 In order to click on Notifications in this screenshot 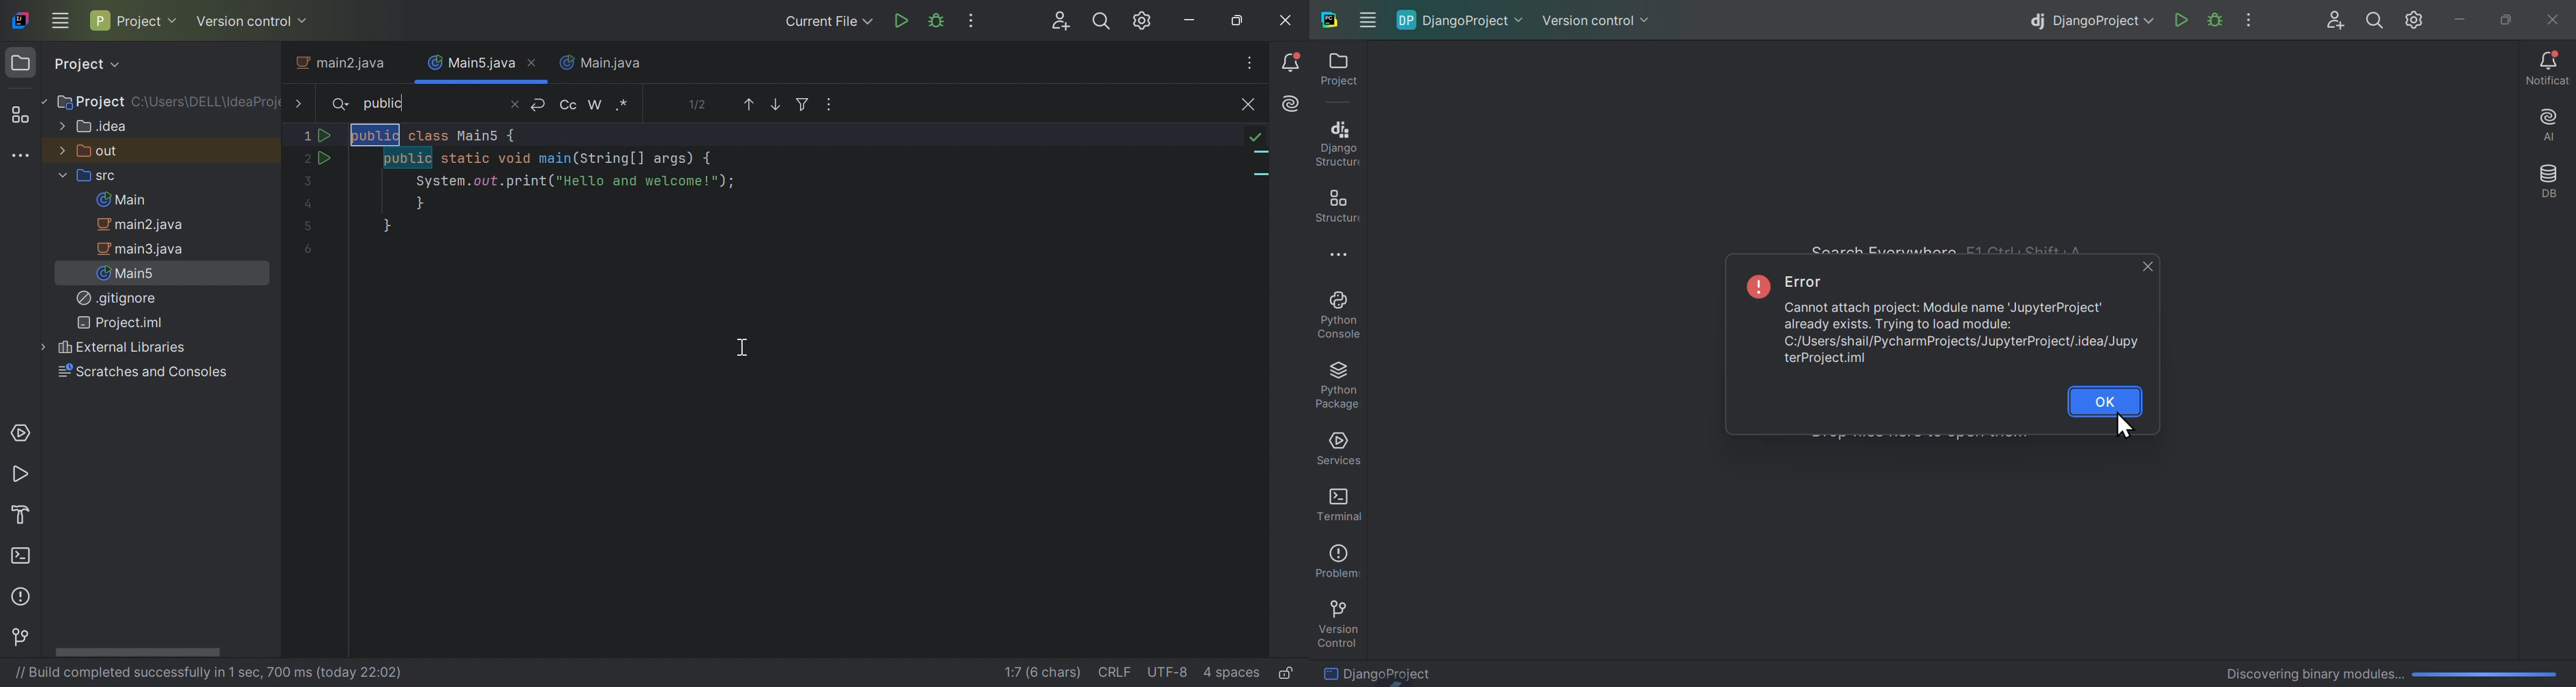, I will do `click(2548, 70)`.